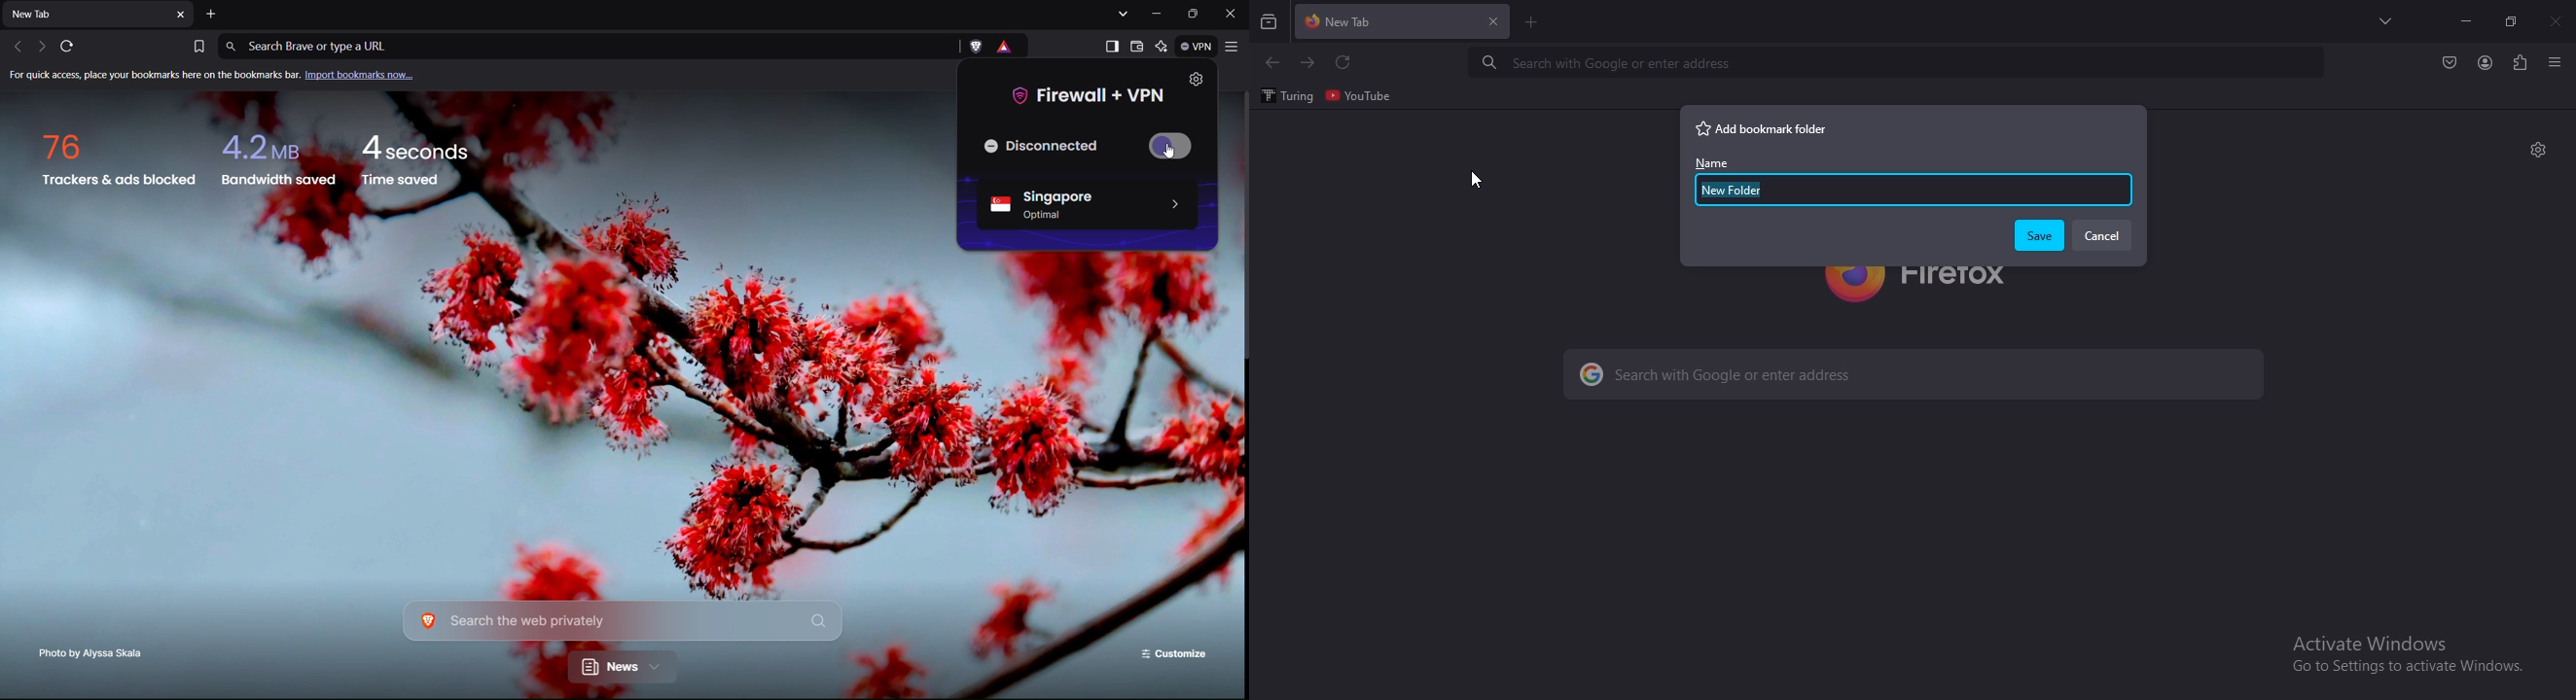 The image size is (2576, 700). What do you see at coordinates (1764, 127) in the screenshot?
I see `add bookmark folder` at bounding box center [1764, 127].